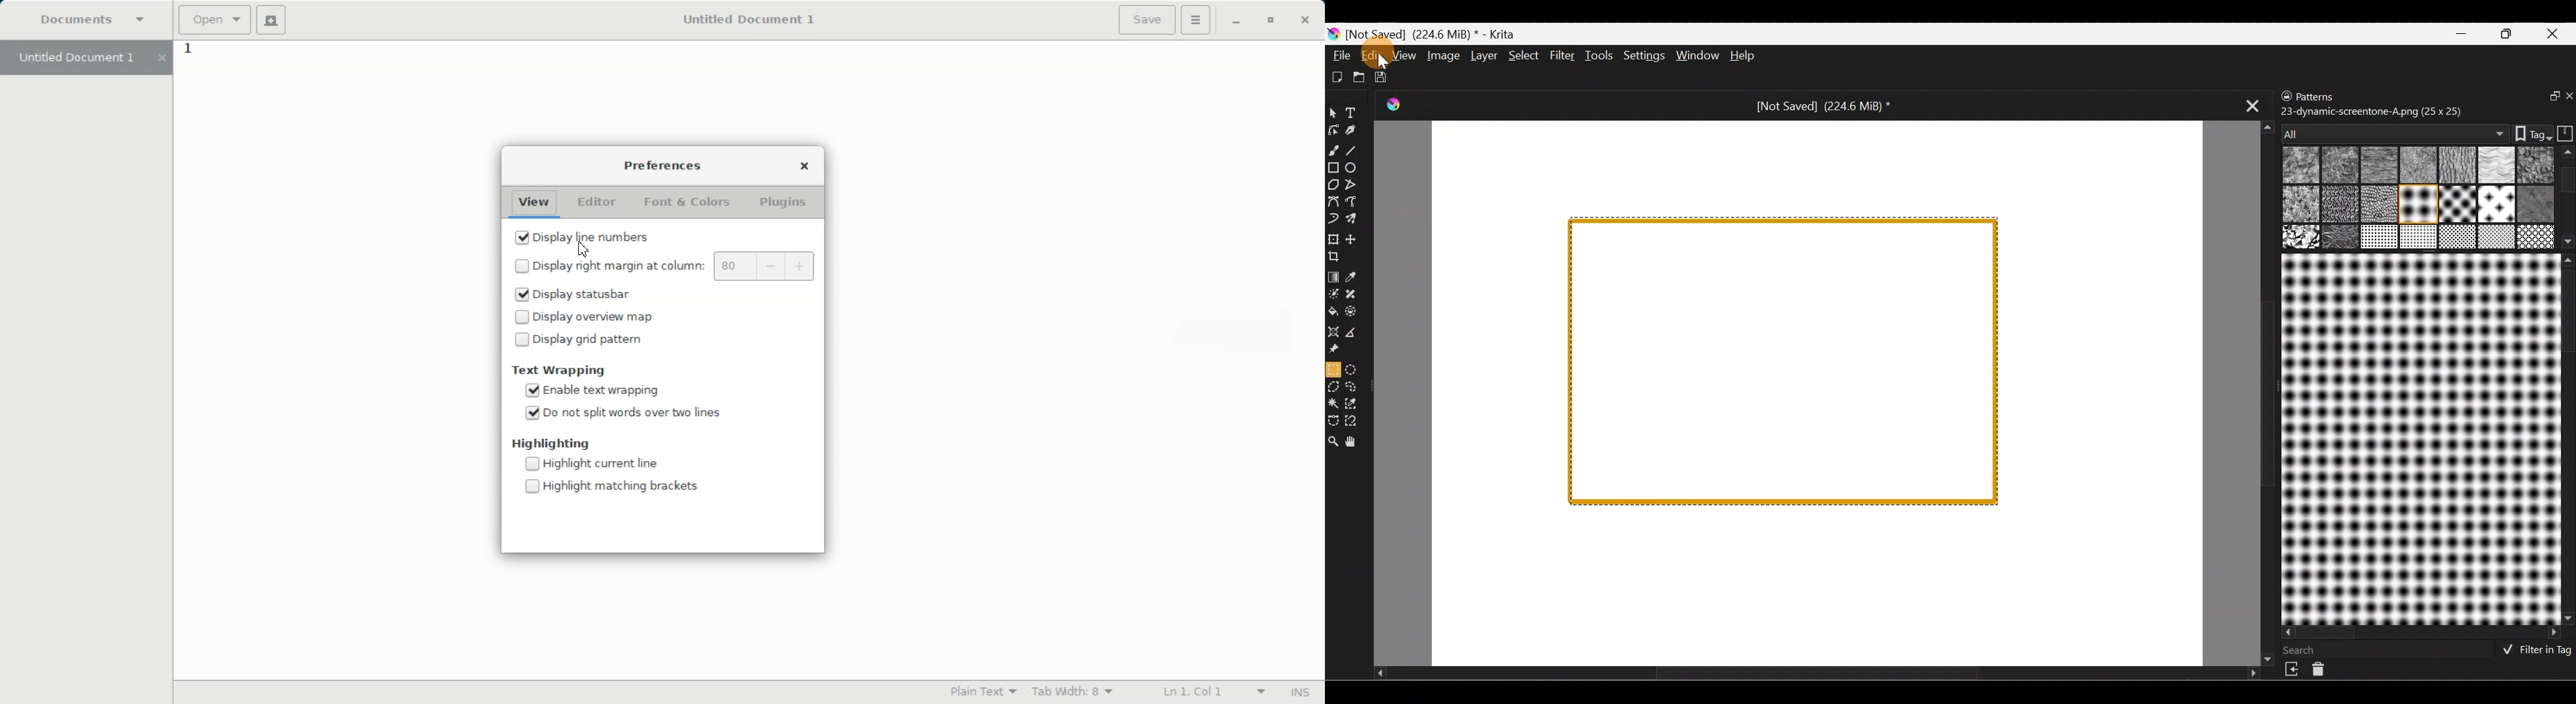 The image size is (2576, 728). I want to click on [Not Saved] (214.5 MiB) *, so click(1823, 107).